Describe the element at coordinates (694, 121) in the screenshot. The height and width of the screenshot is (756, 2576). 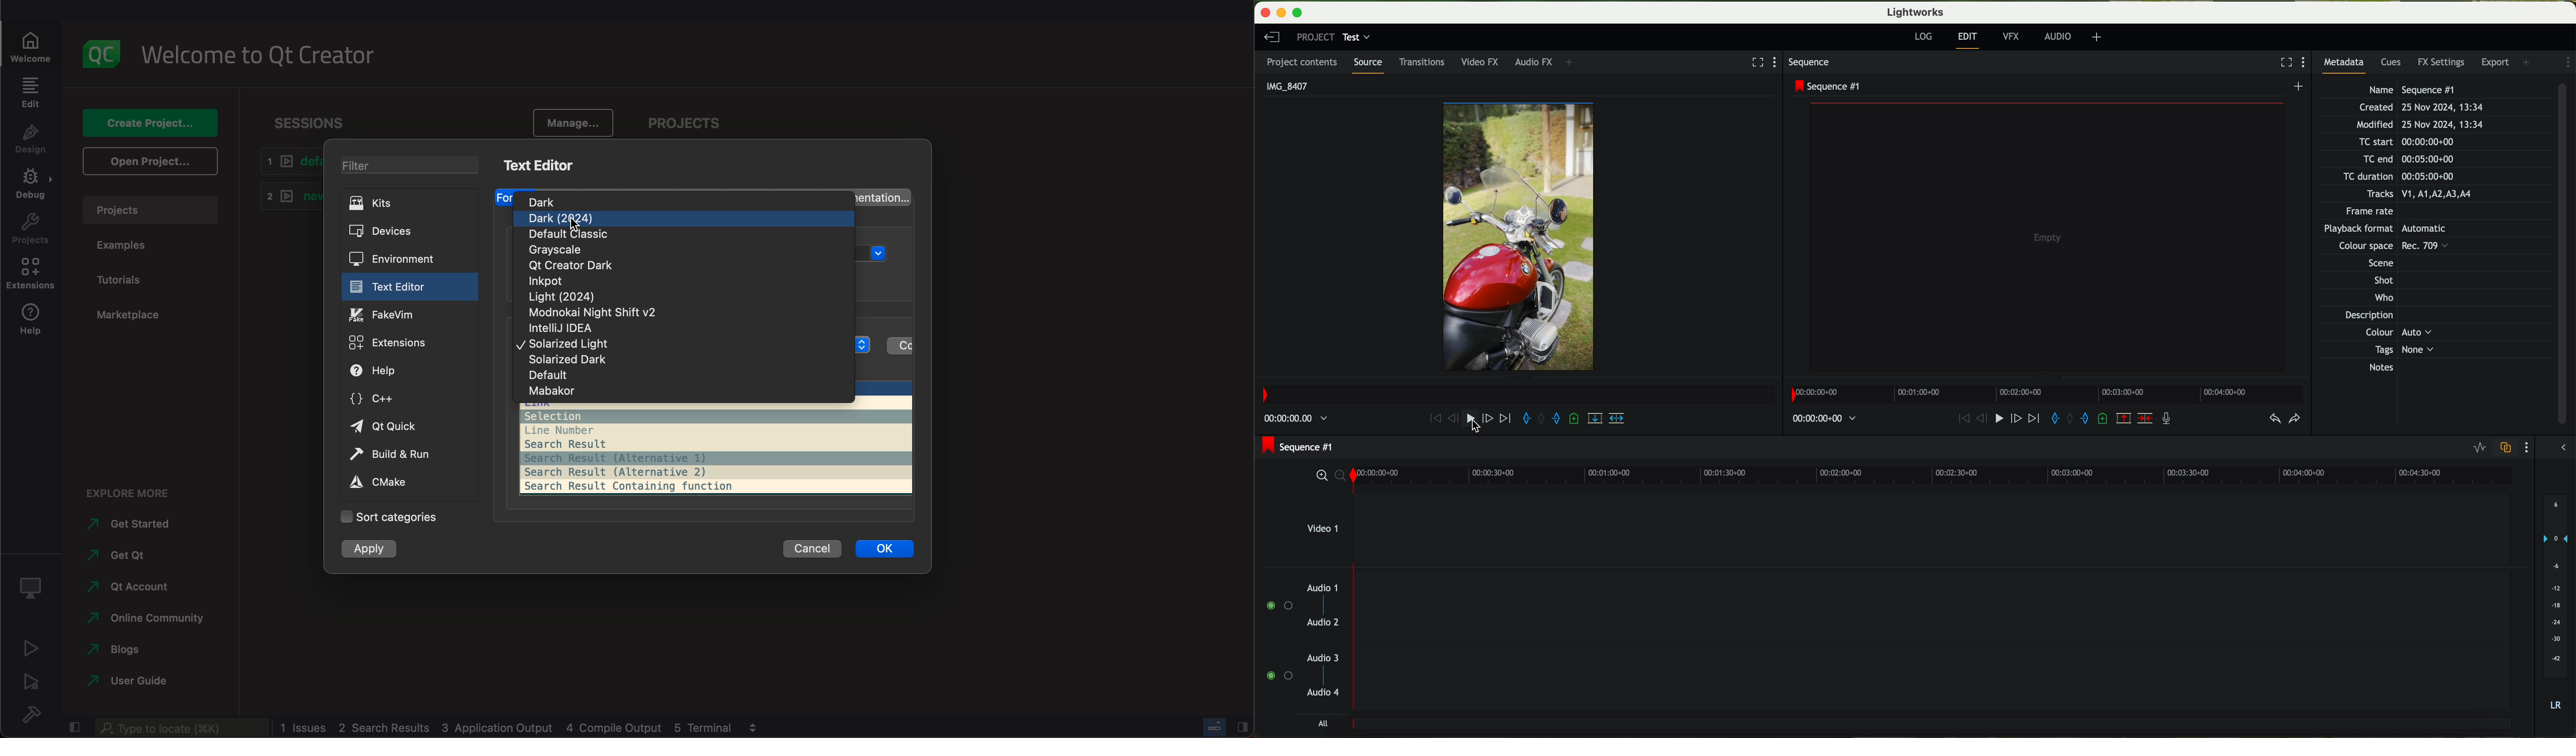
I see `project` at that location.